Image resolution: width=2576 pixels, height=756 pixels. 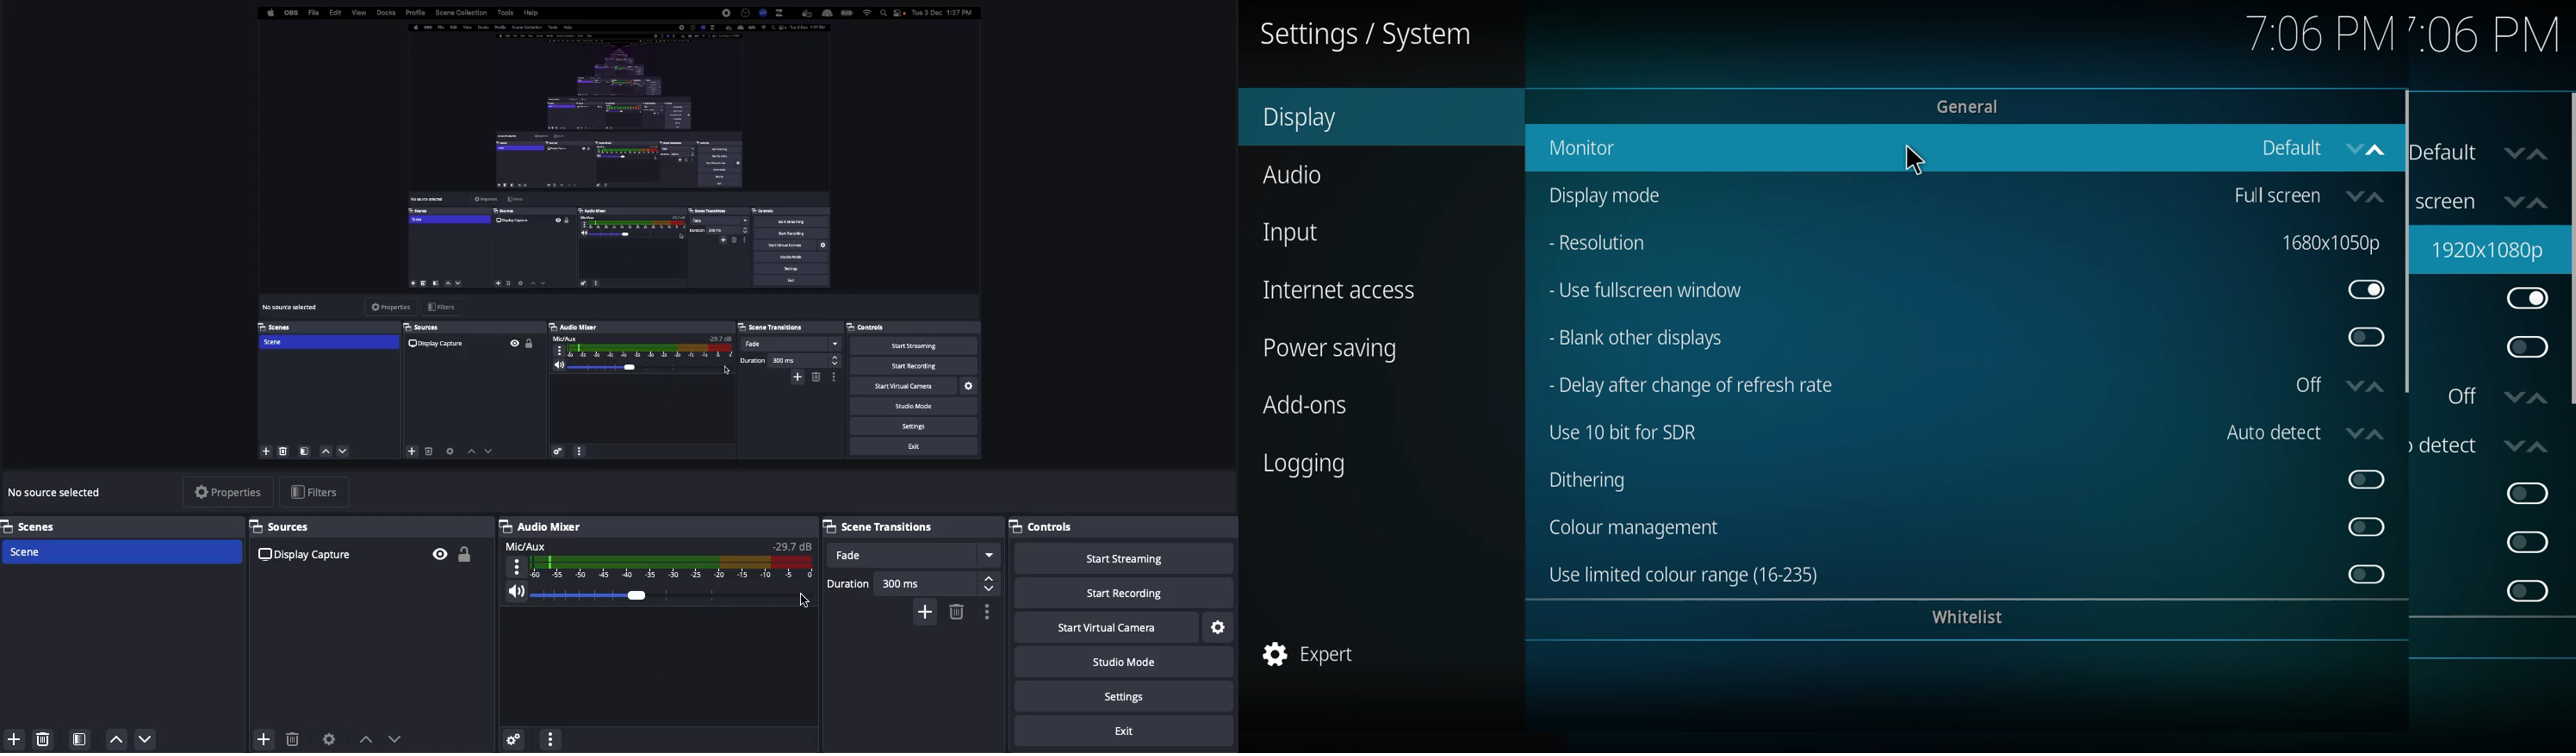 I want to click on Studio mode, so click(x=1121, y=665).